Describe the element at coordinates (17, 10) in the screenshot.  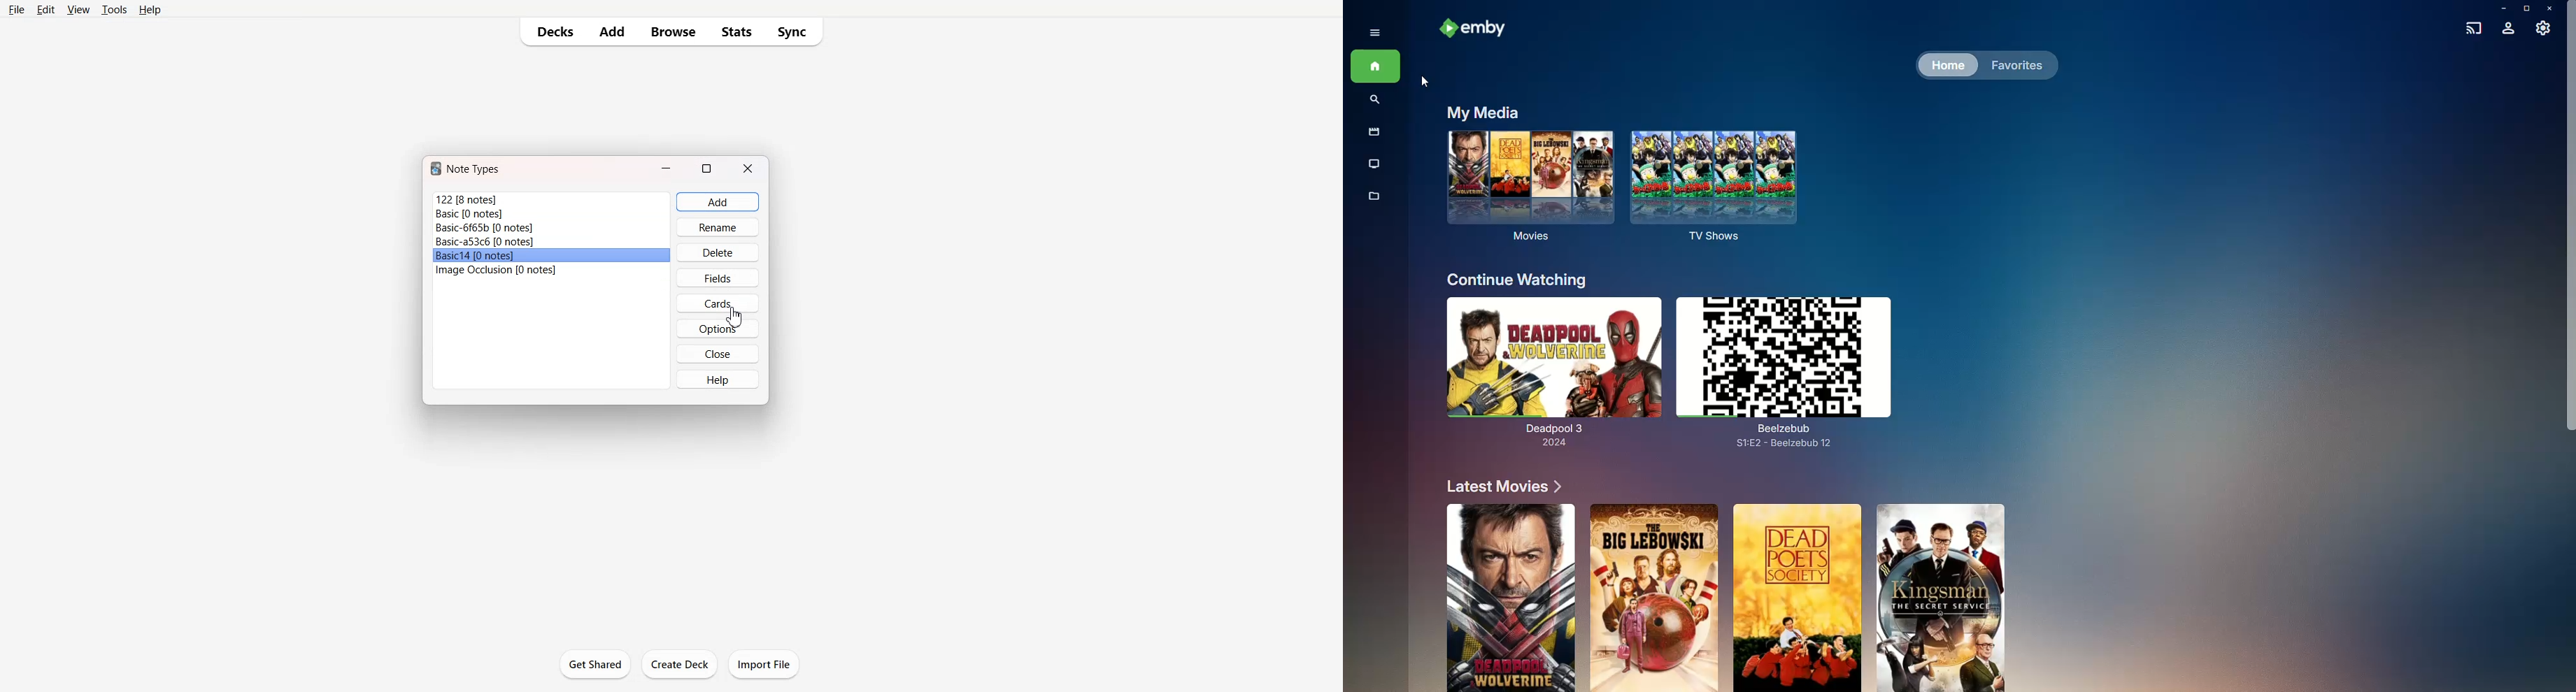
I see `File` at that location.